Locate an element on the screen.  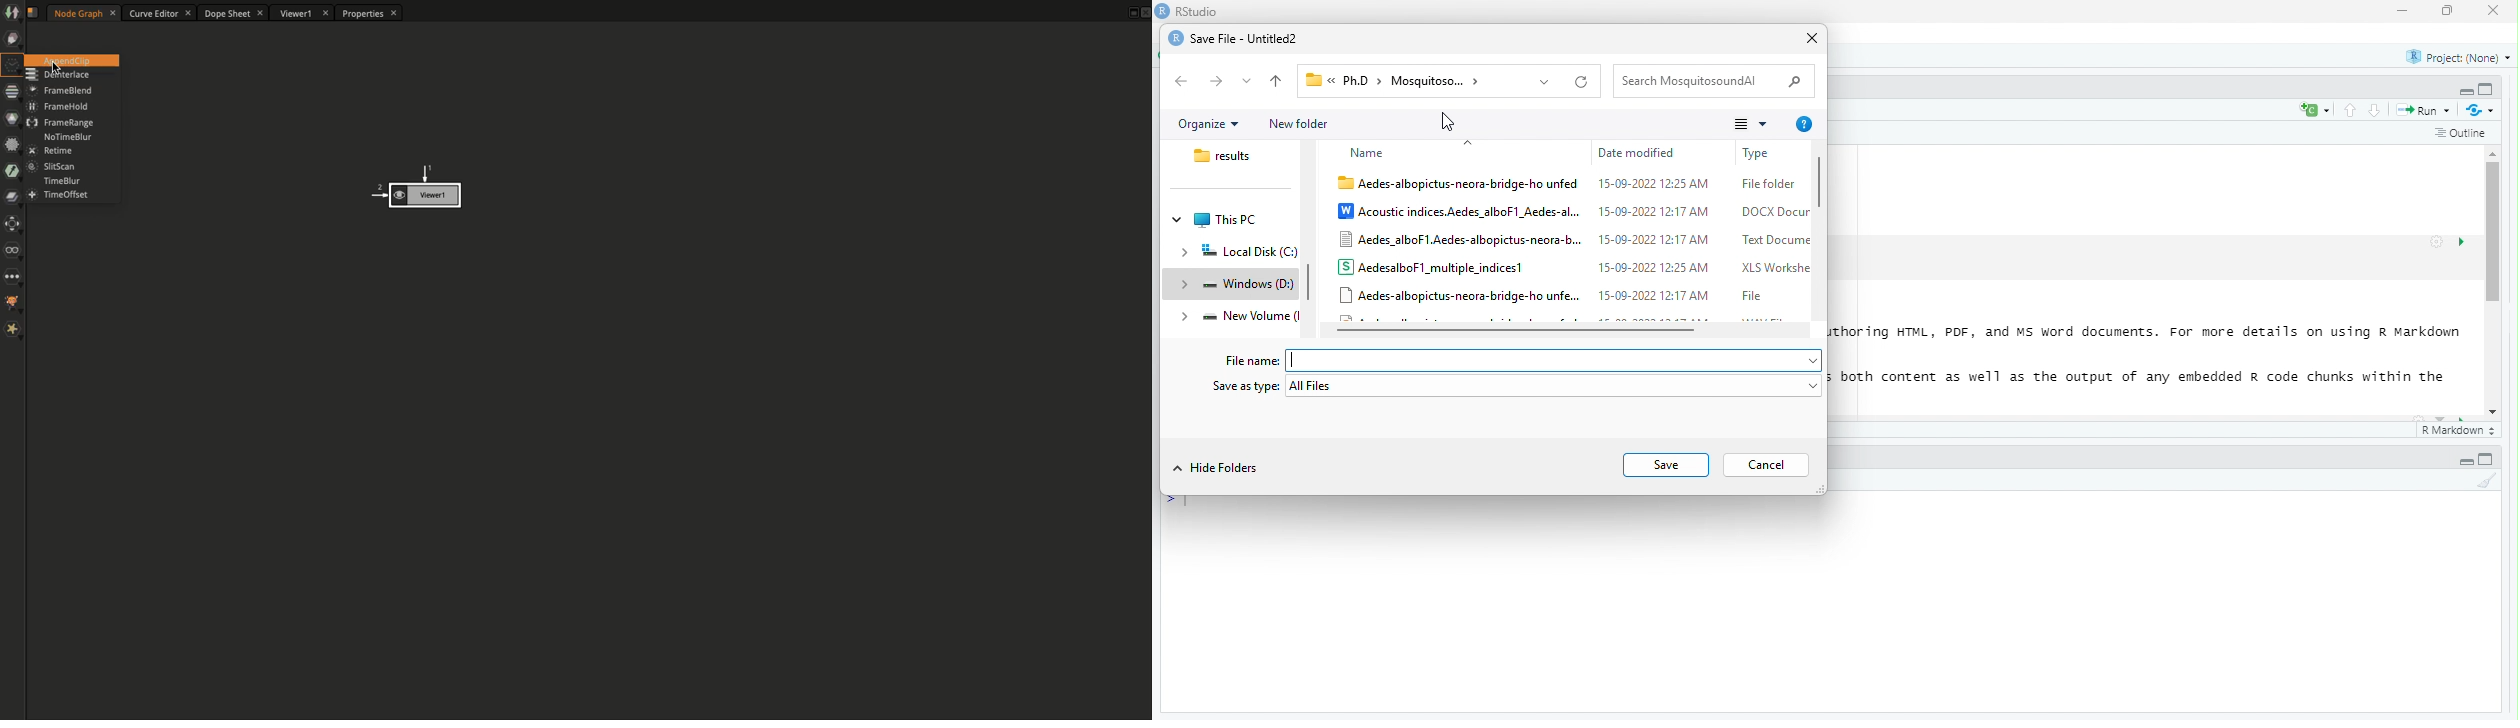
most back is located at coordinates (1278, 82).